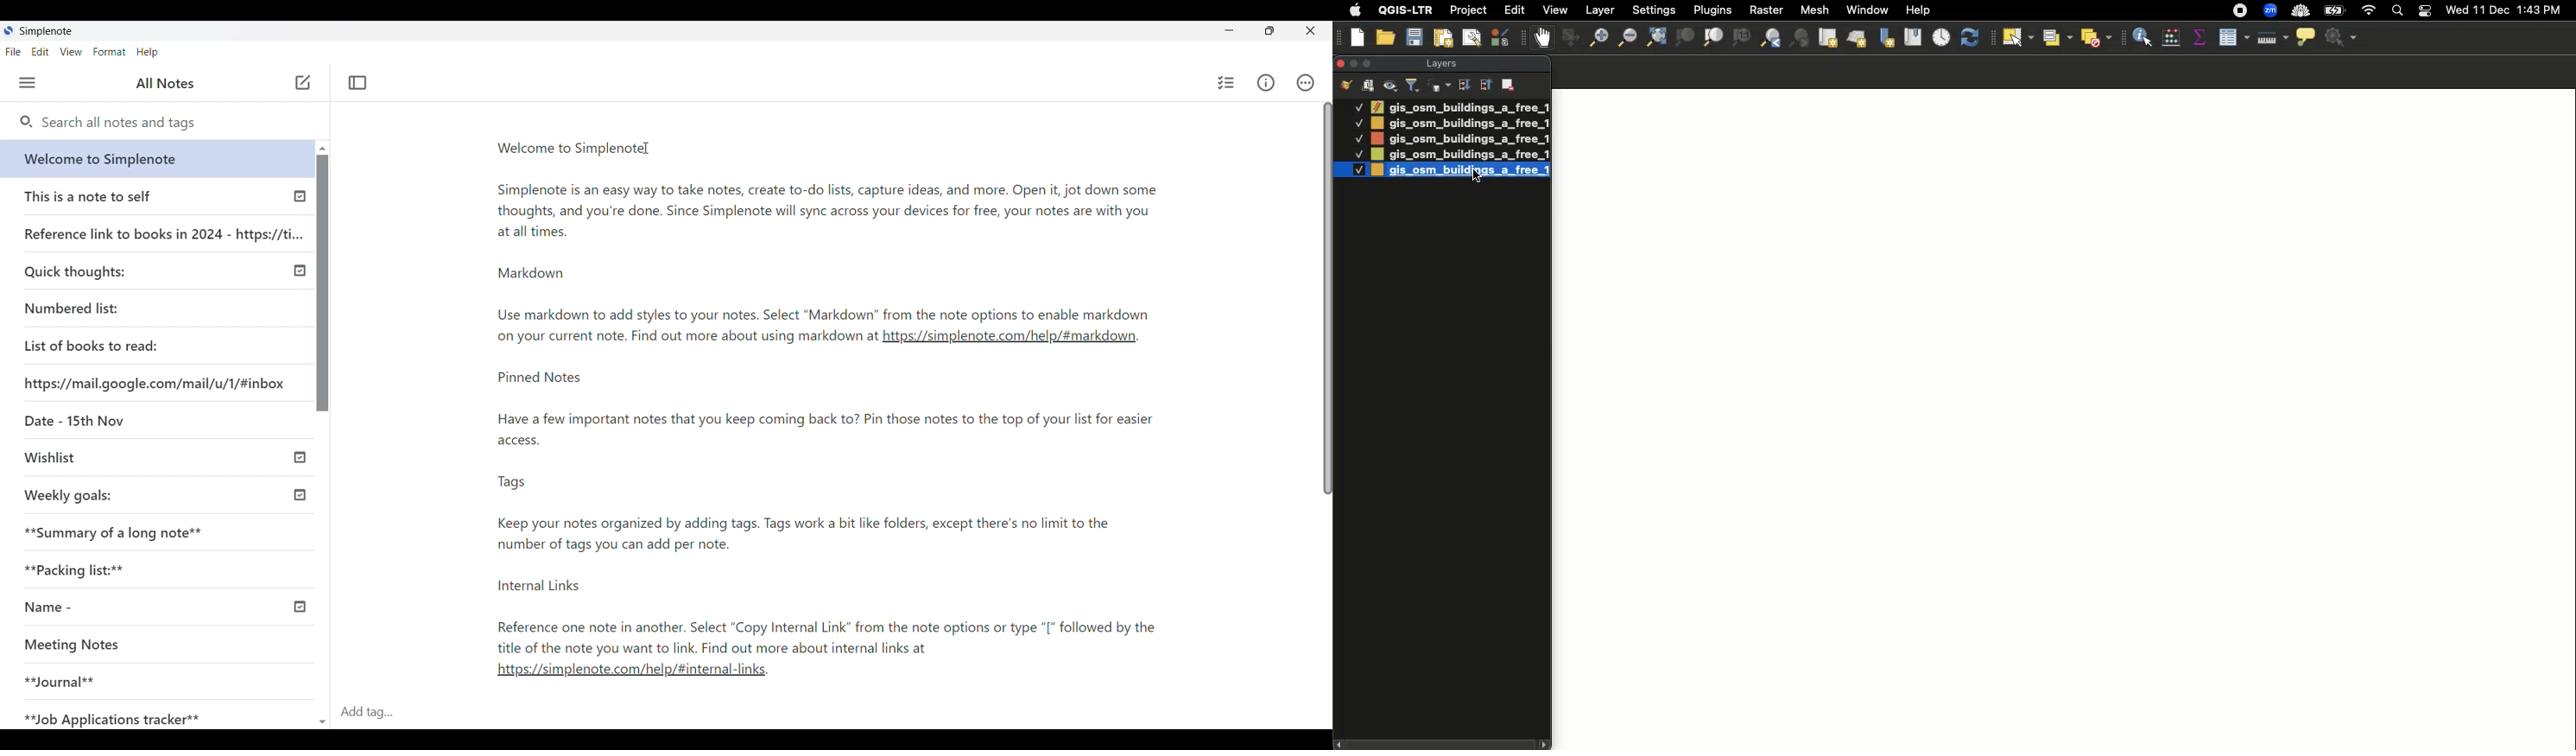  Describe the element at coordinates (115, 532) in the screenshot. I see `Summary of a long note` at that location.